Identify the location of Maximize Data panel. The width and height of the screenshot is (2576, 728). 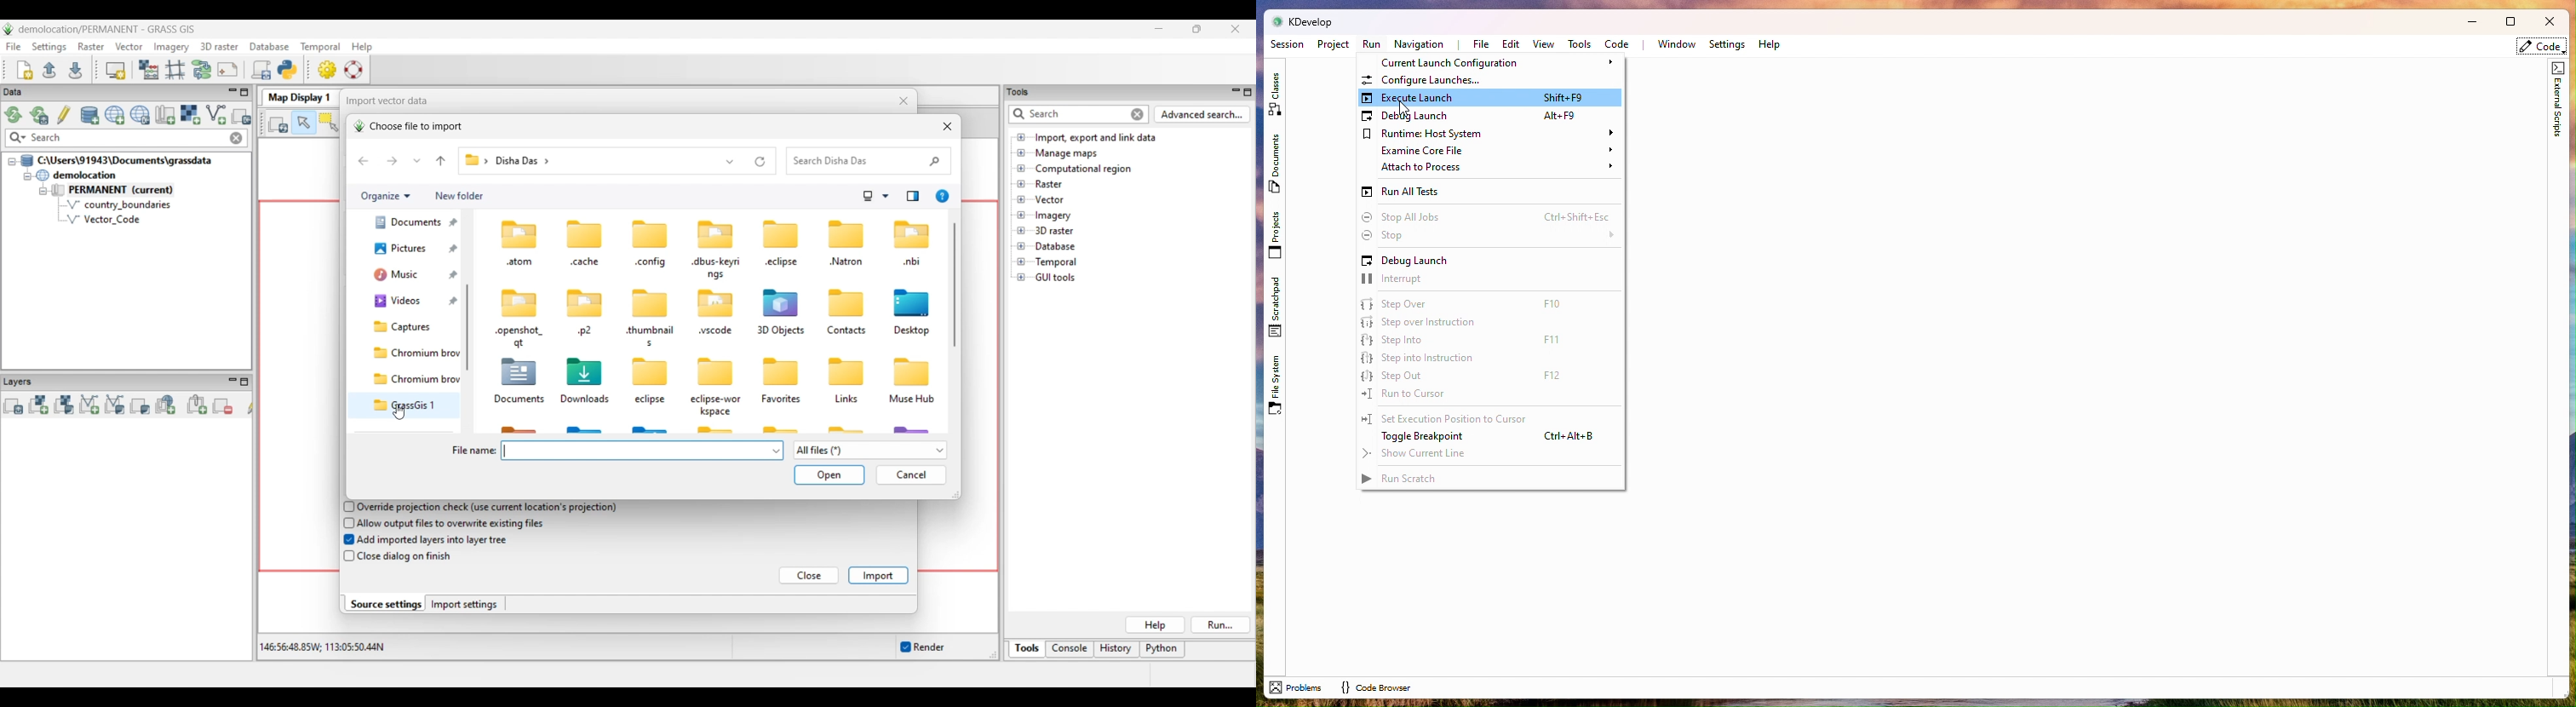
(245, 92).